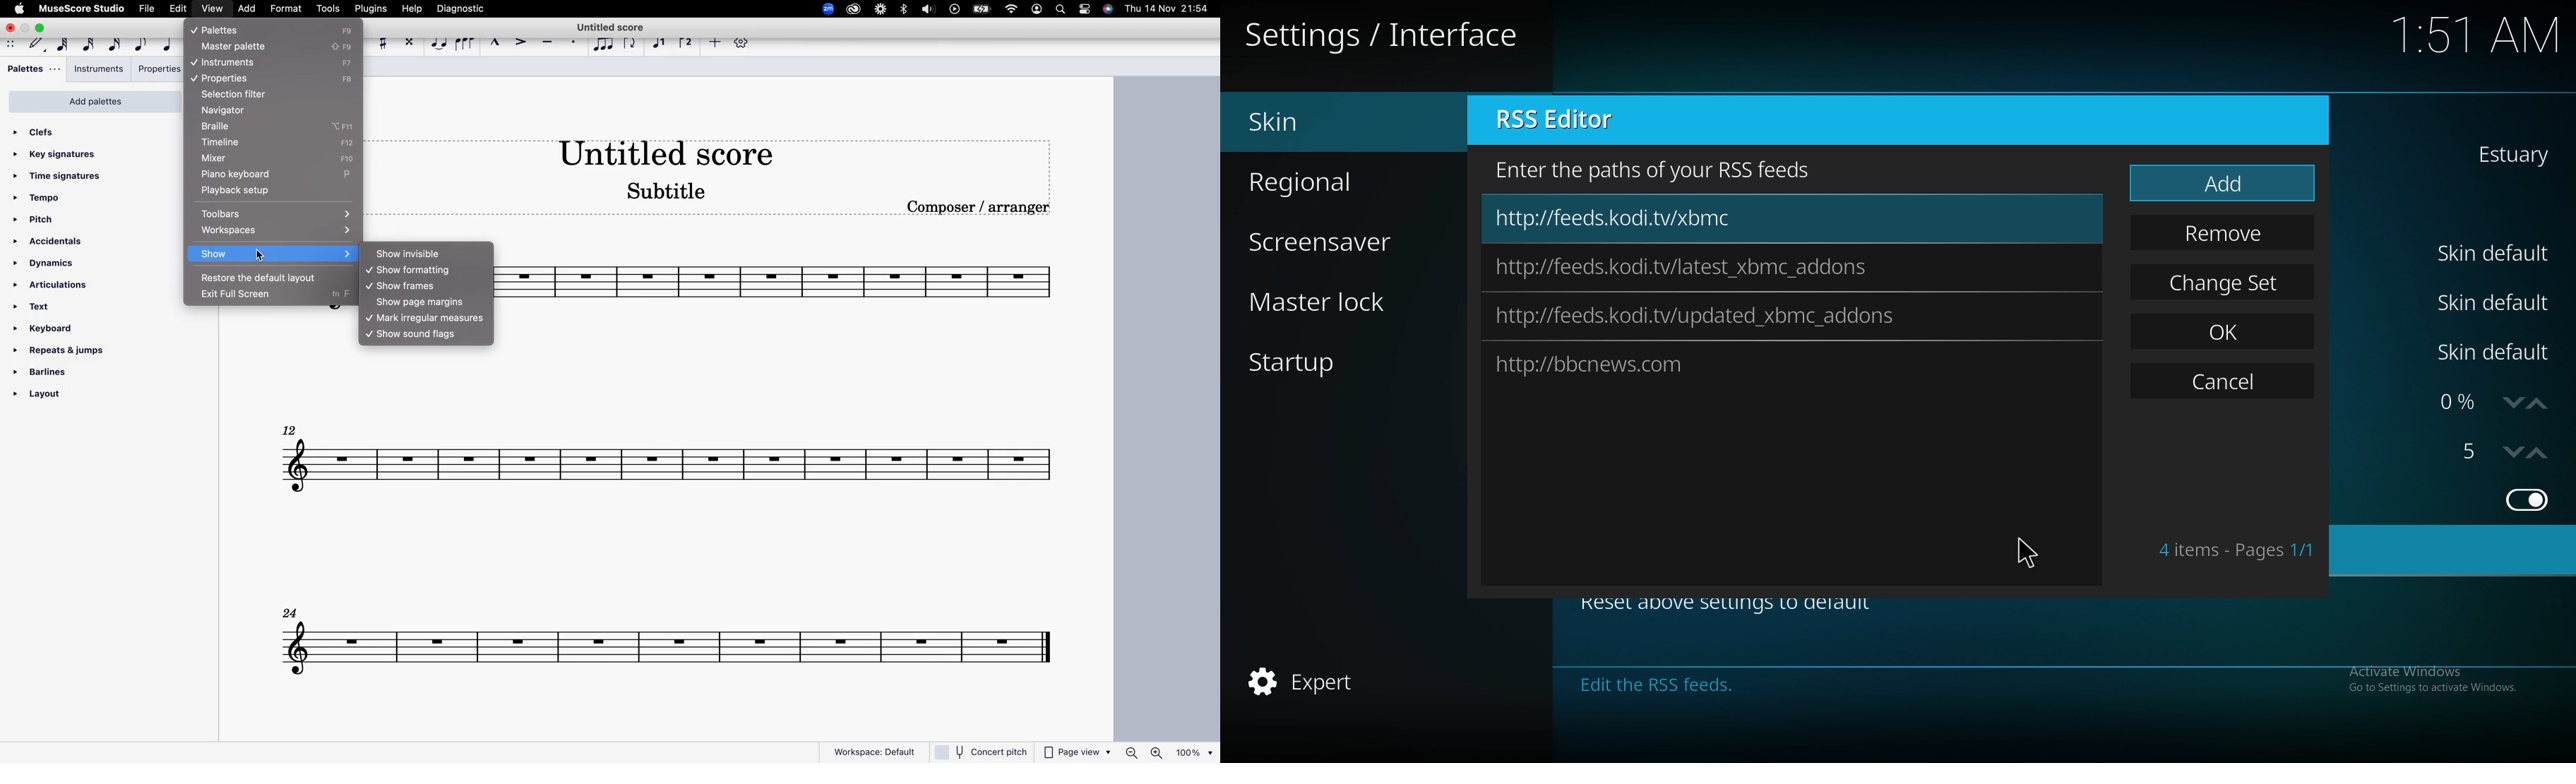 The height and width of the screenshot is (784, 2576). Describe the element at coordinates (35, 43) in the screenshot. I see `default` at that location.